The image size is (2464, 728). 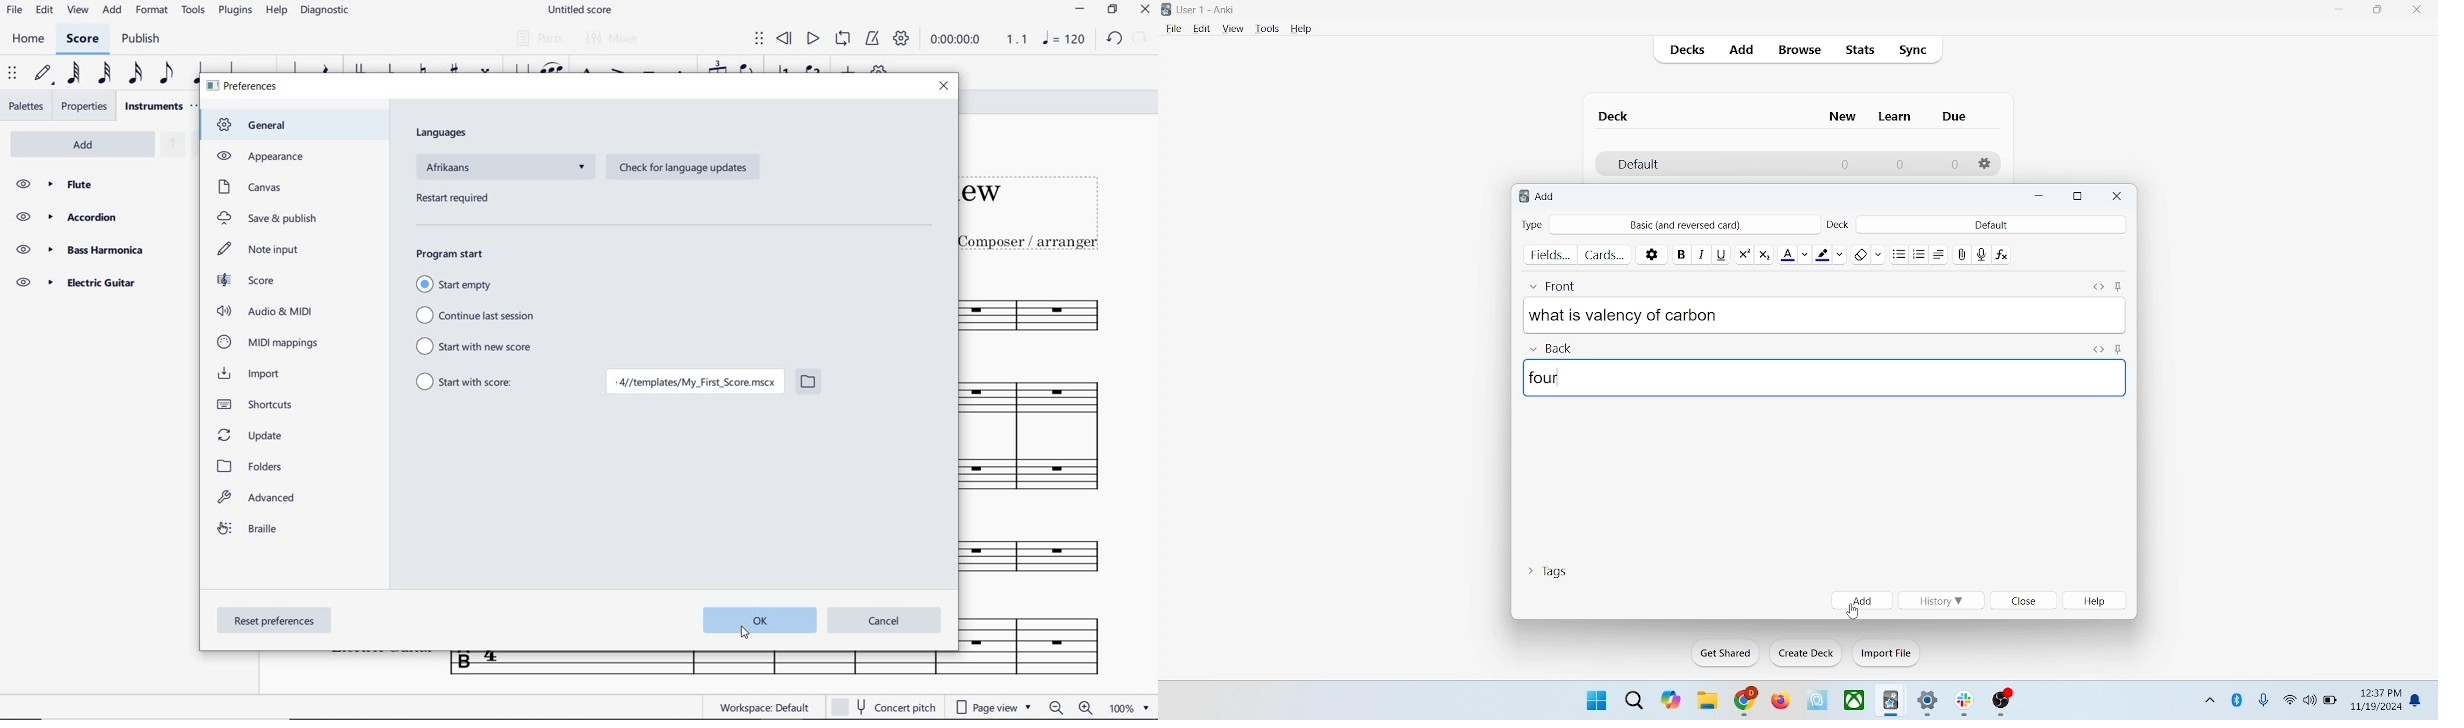 What do you see at coordinates (1126, 708) in the screenshot?
I see `zoom factor` at bounding box center [1126, 708].